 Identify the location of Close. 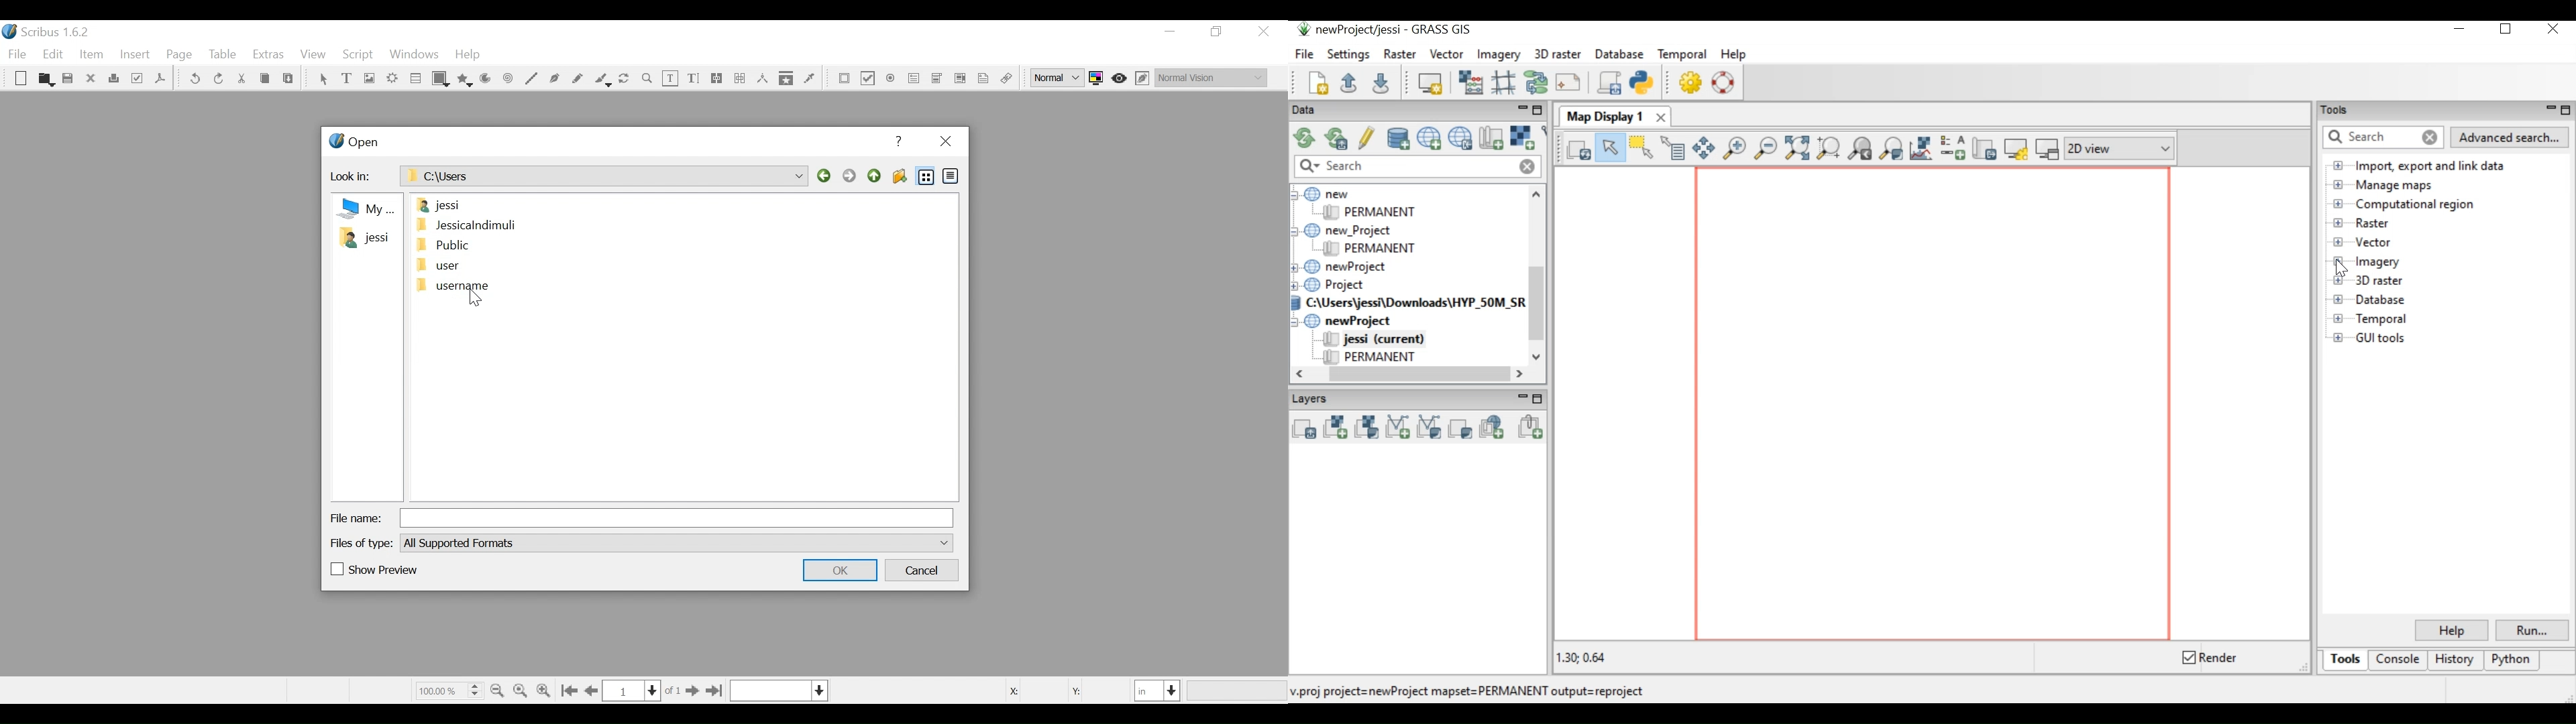
(945, 142).